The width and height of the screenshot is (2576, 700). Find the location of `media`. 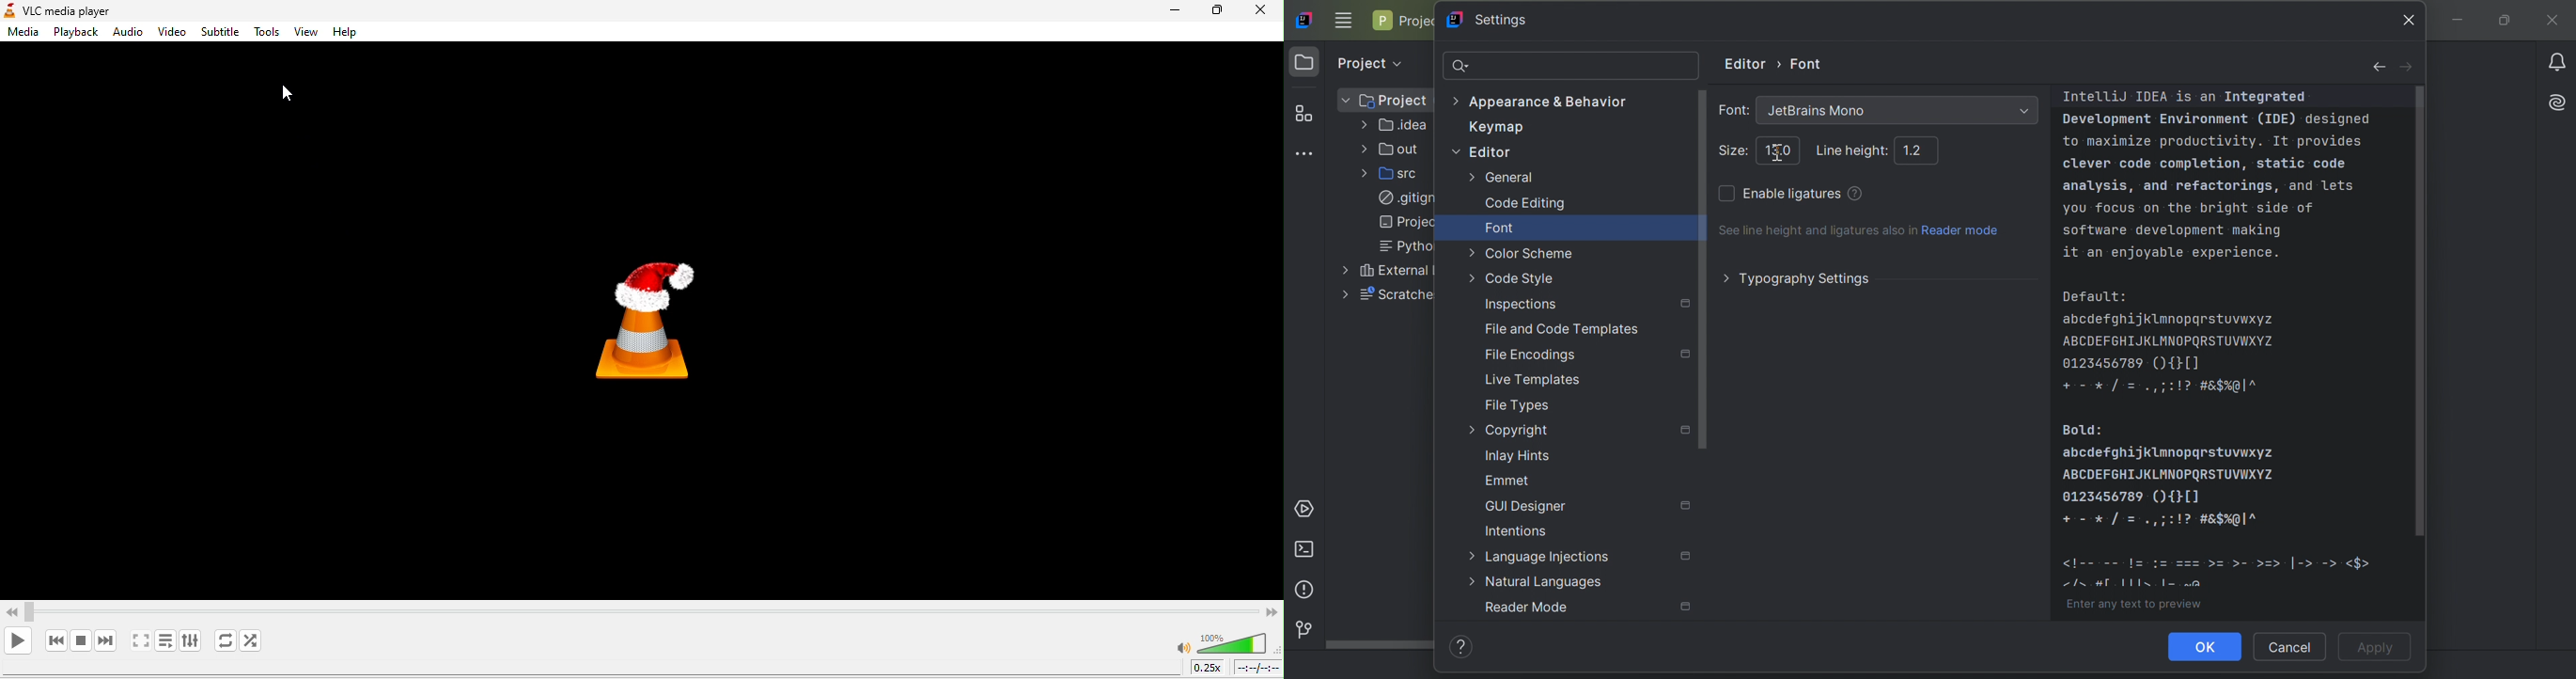

media is located at coordinates (22, 34).